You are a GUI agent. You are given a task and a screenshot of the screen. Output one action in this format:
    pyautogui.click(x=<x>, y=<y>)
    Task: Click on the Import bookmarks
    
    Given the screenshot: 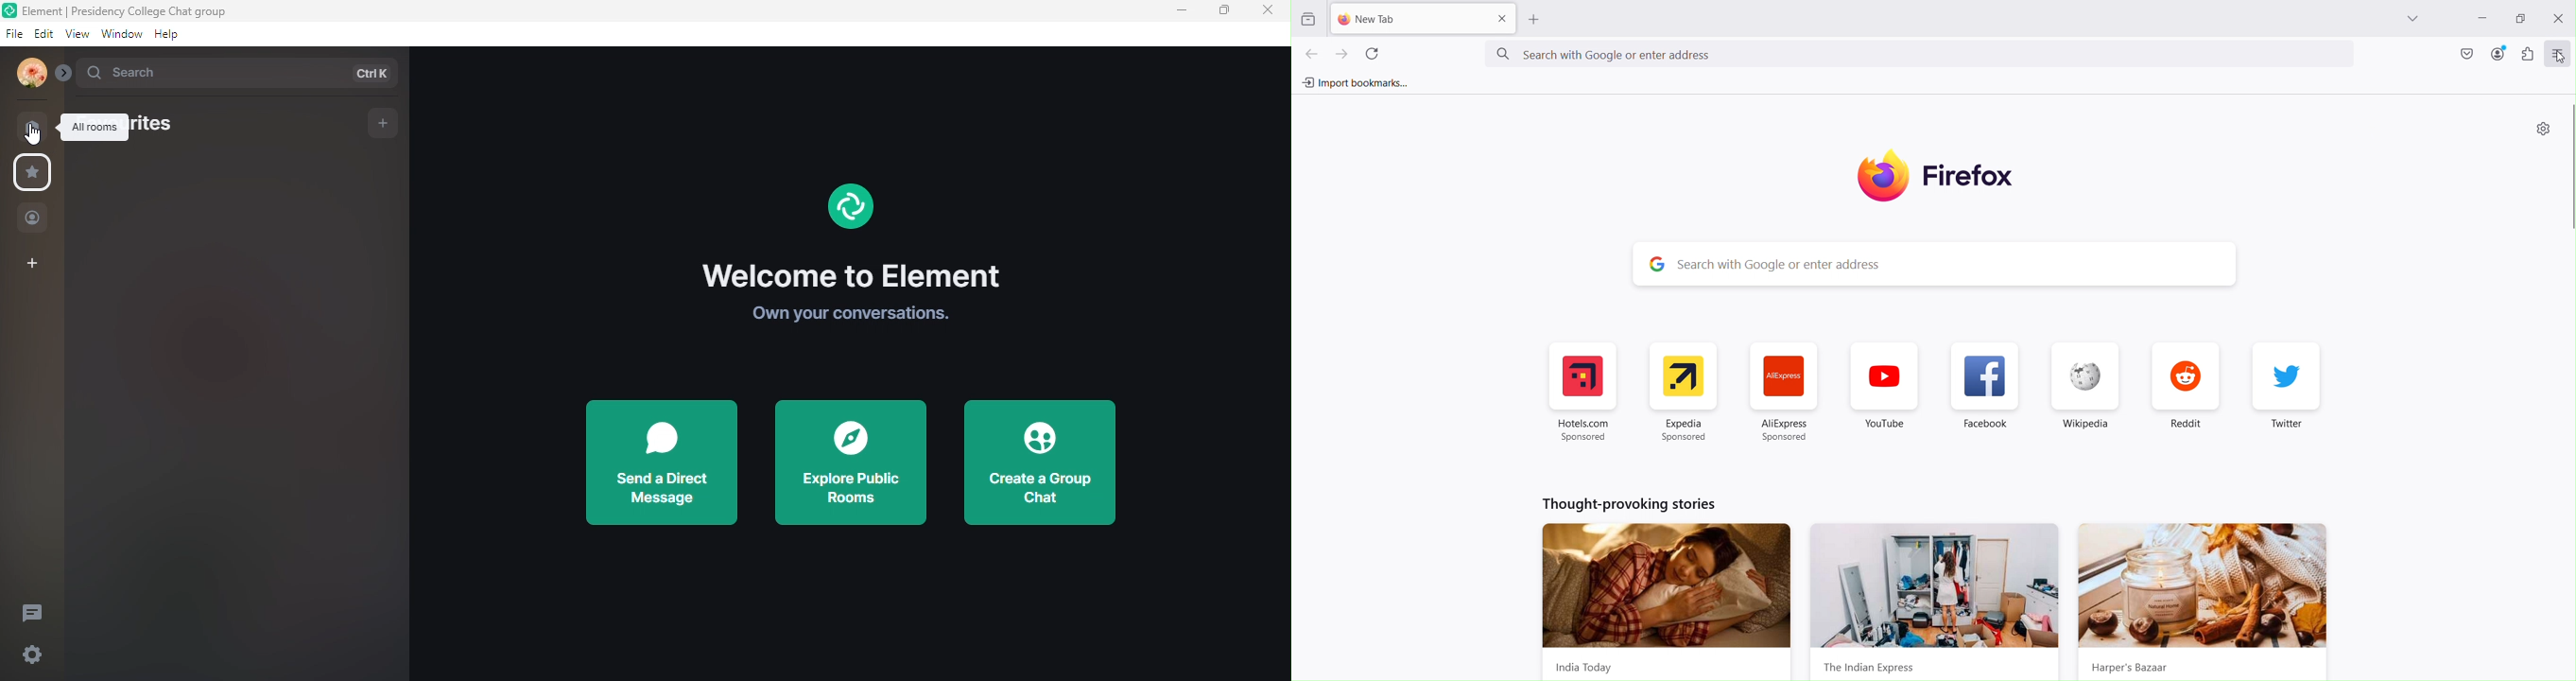 What is the action you would take?
    pyautogui.click(x=1353, y=83)
    